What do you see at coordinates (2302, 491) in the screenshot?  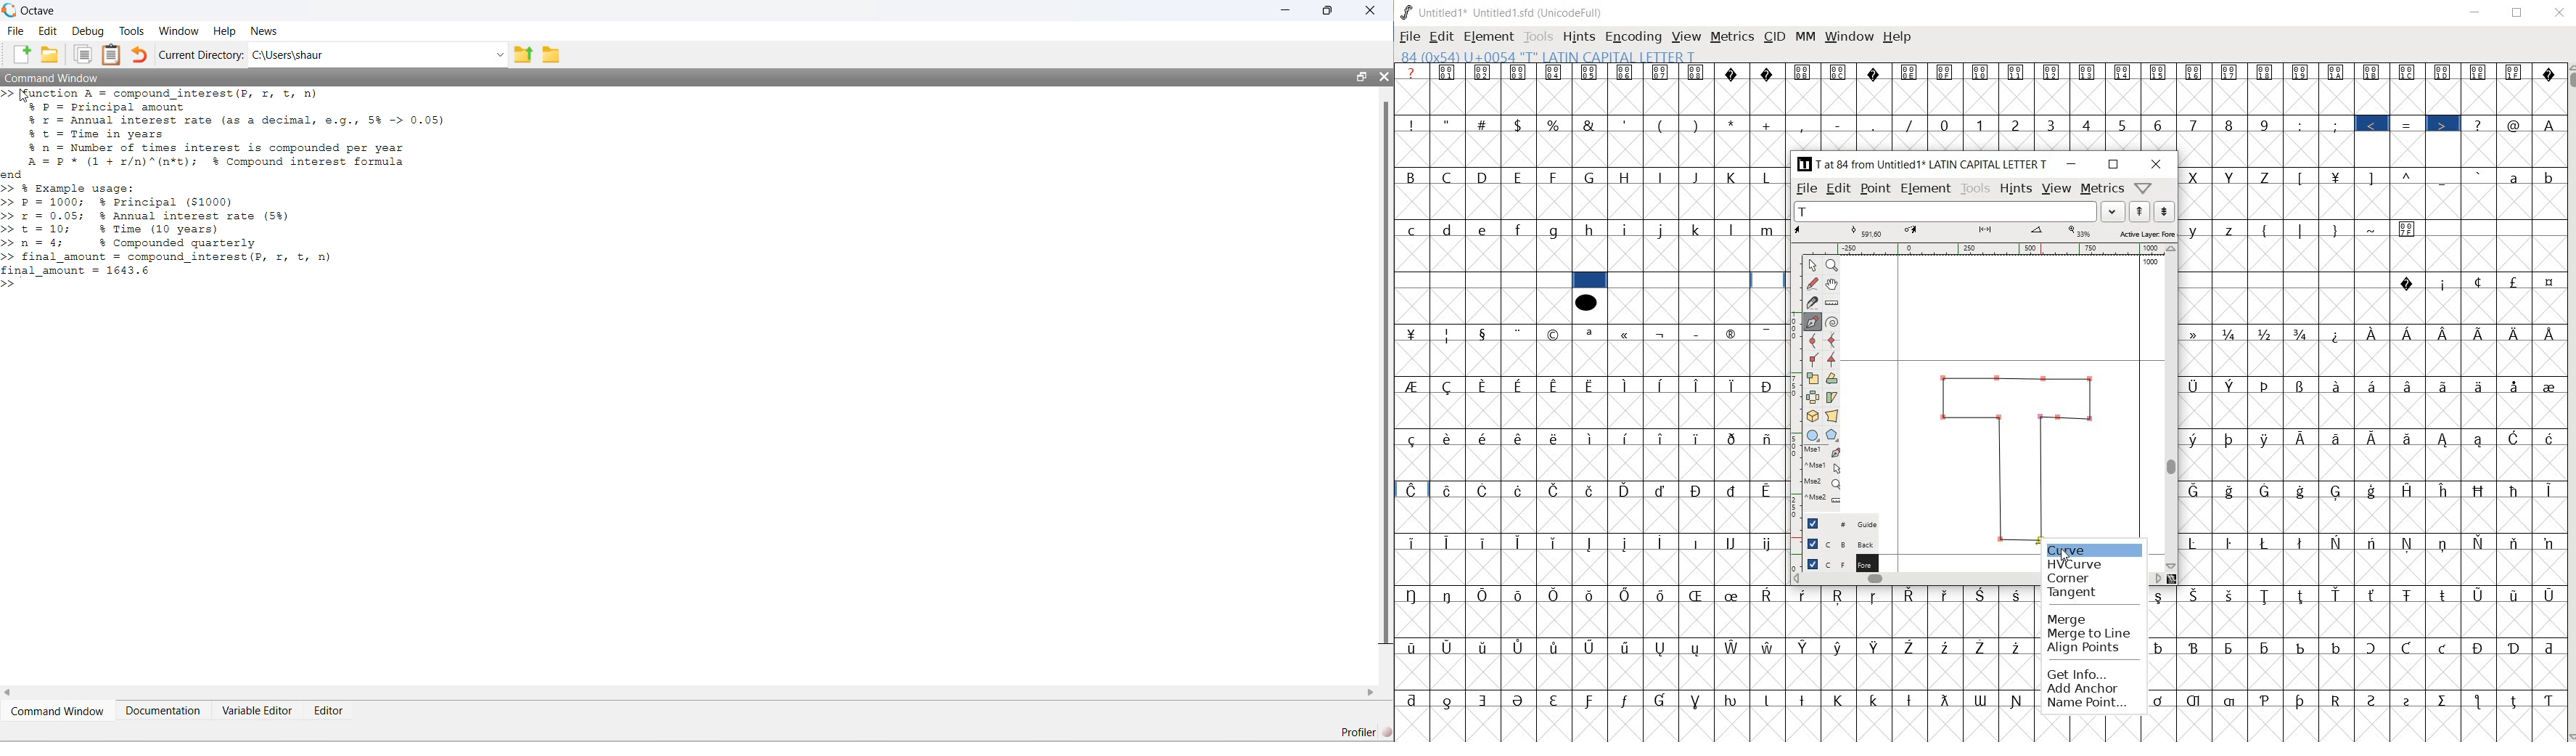 I see `Symbol` at bounding box center [2302, 491].